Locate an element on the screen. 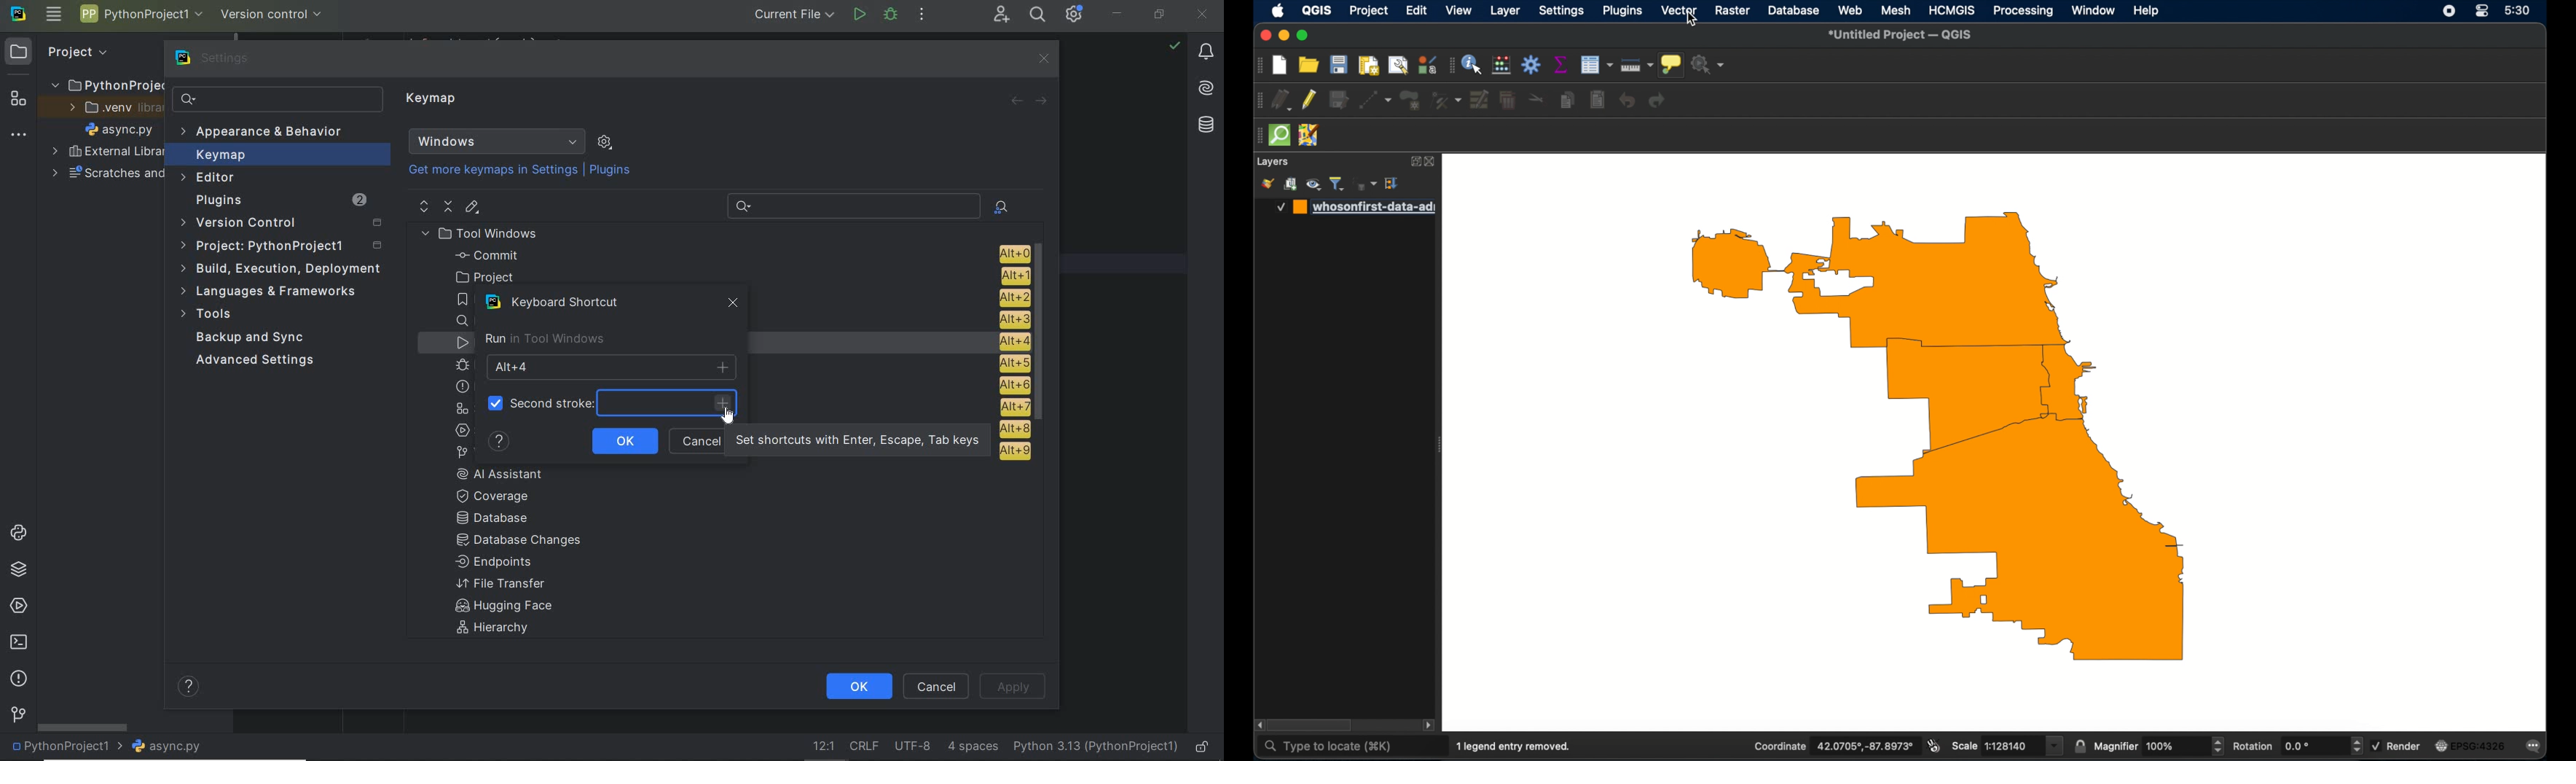  notifications is located at coordinates (1206, 52).